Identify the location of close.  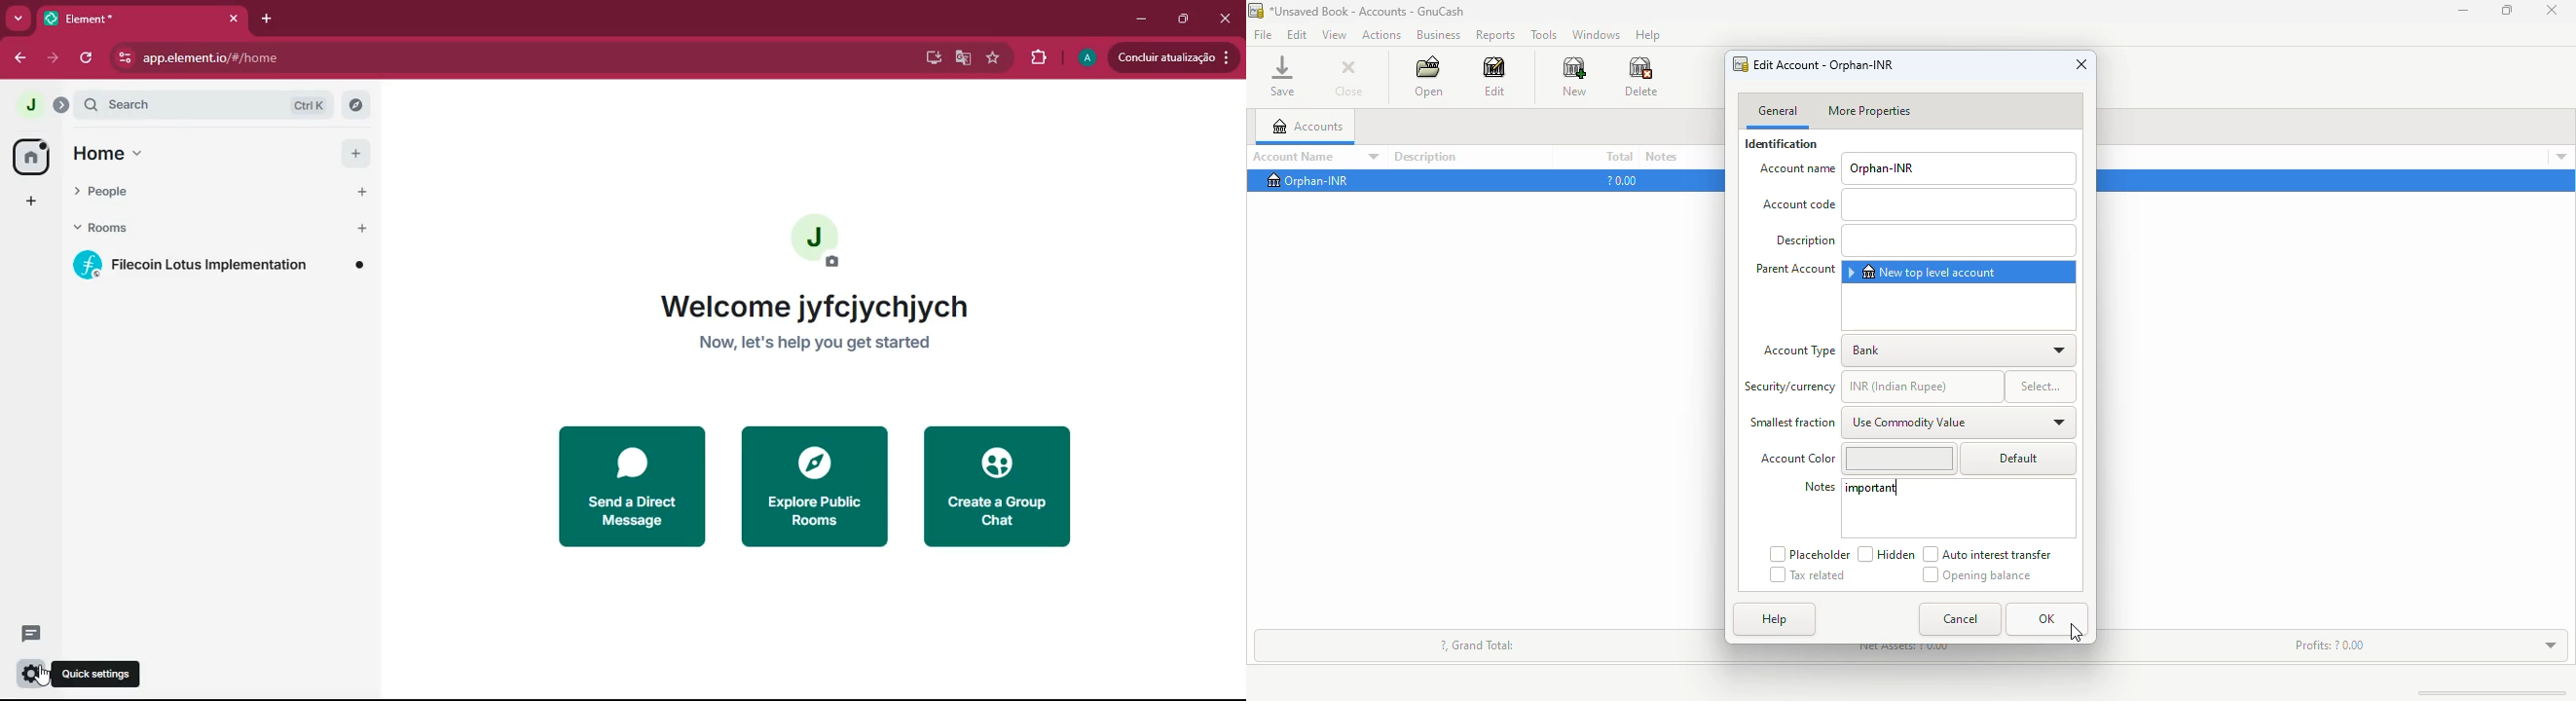
(2552, 10).